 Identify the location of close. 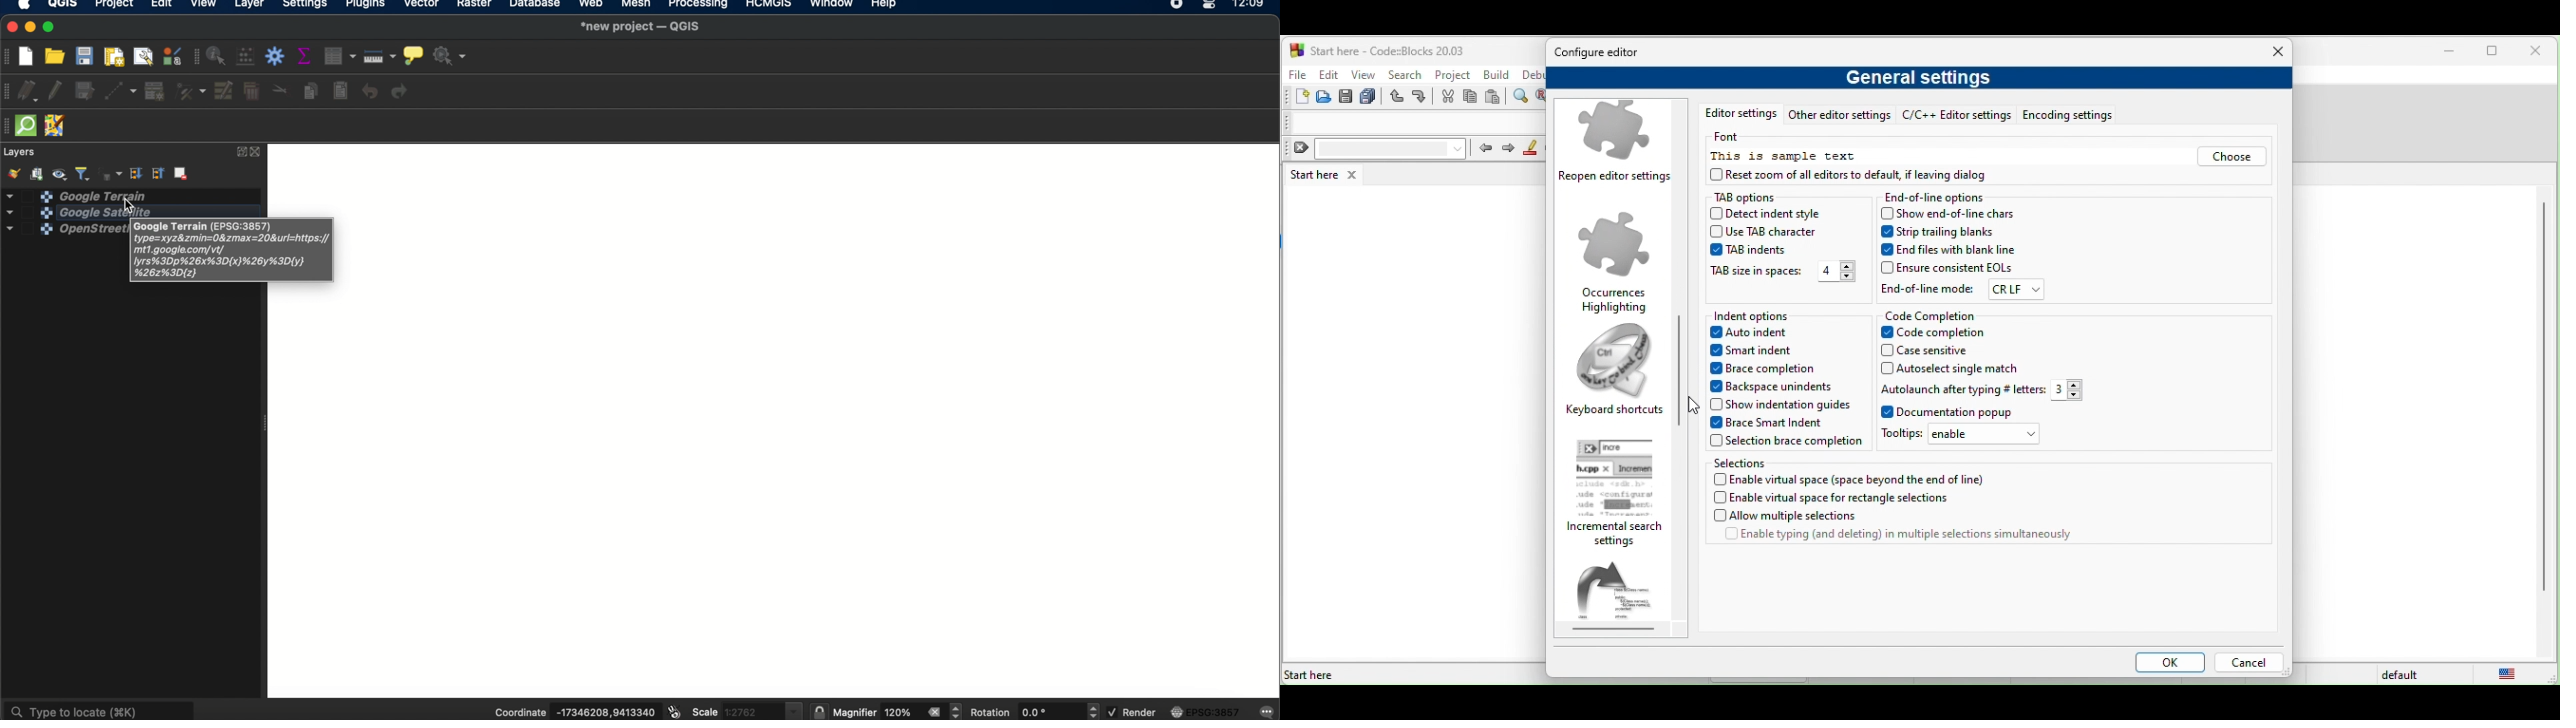
(259, 152).